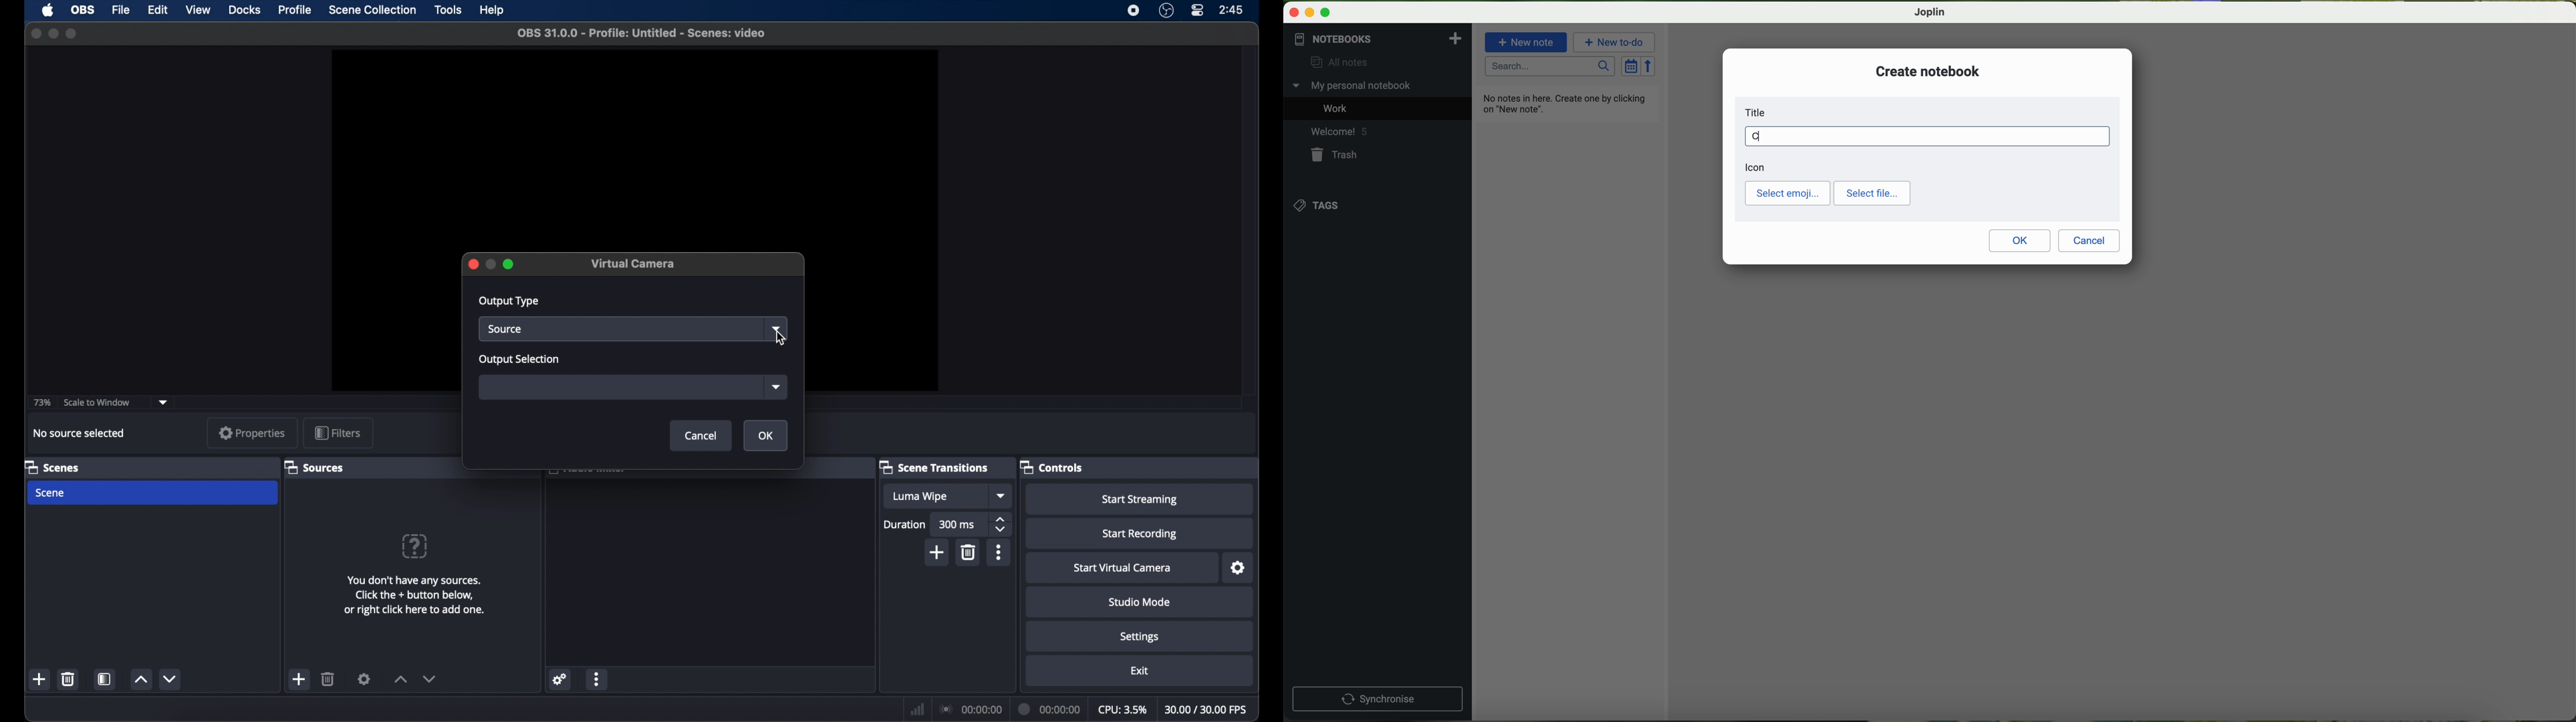 This screenshot has height=728, width=2576. What do you see at coordinates (521, 360) in the screenshot?
I see `output selection` at bounding box center [521, 360].